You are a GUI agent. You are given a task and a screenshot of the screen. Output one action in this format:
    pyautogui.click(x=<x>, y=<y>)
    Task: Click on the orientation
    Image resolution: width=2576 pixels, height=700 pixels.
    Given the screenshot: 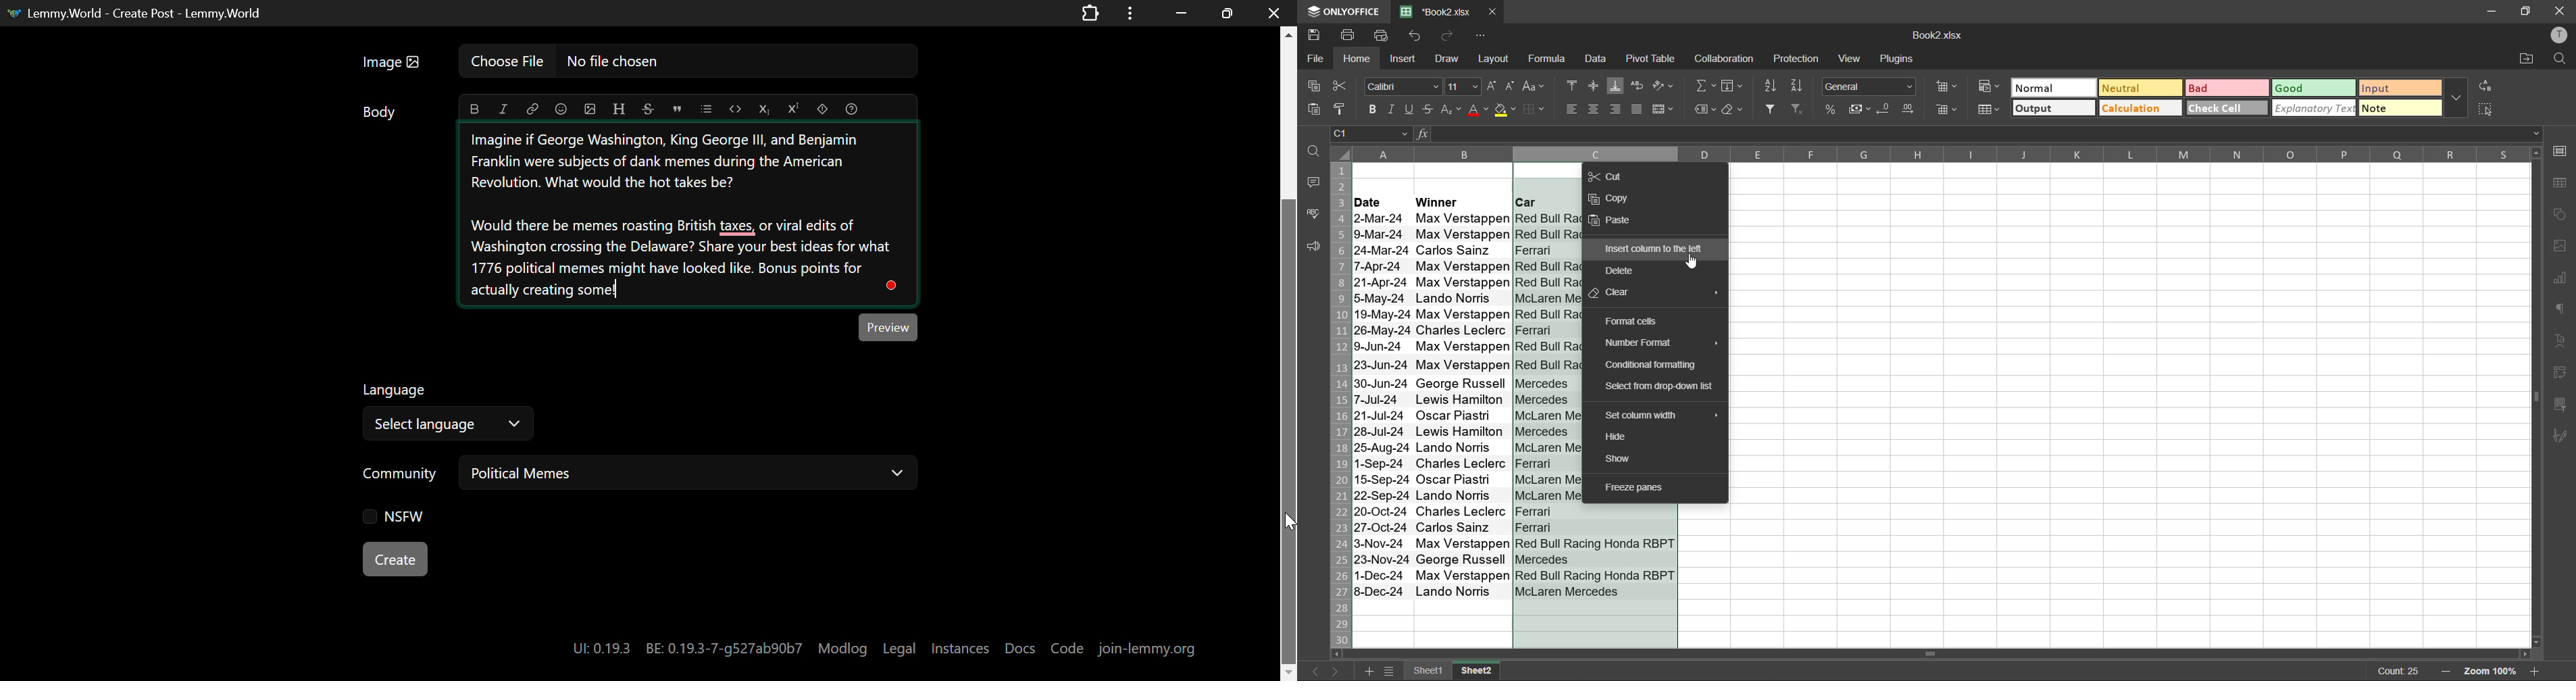 What is the action you would take?
    pyautogui.click(x=1664, y=84)
    